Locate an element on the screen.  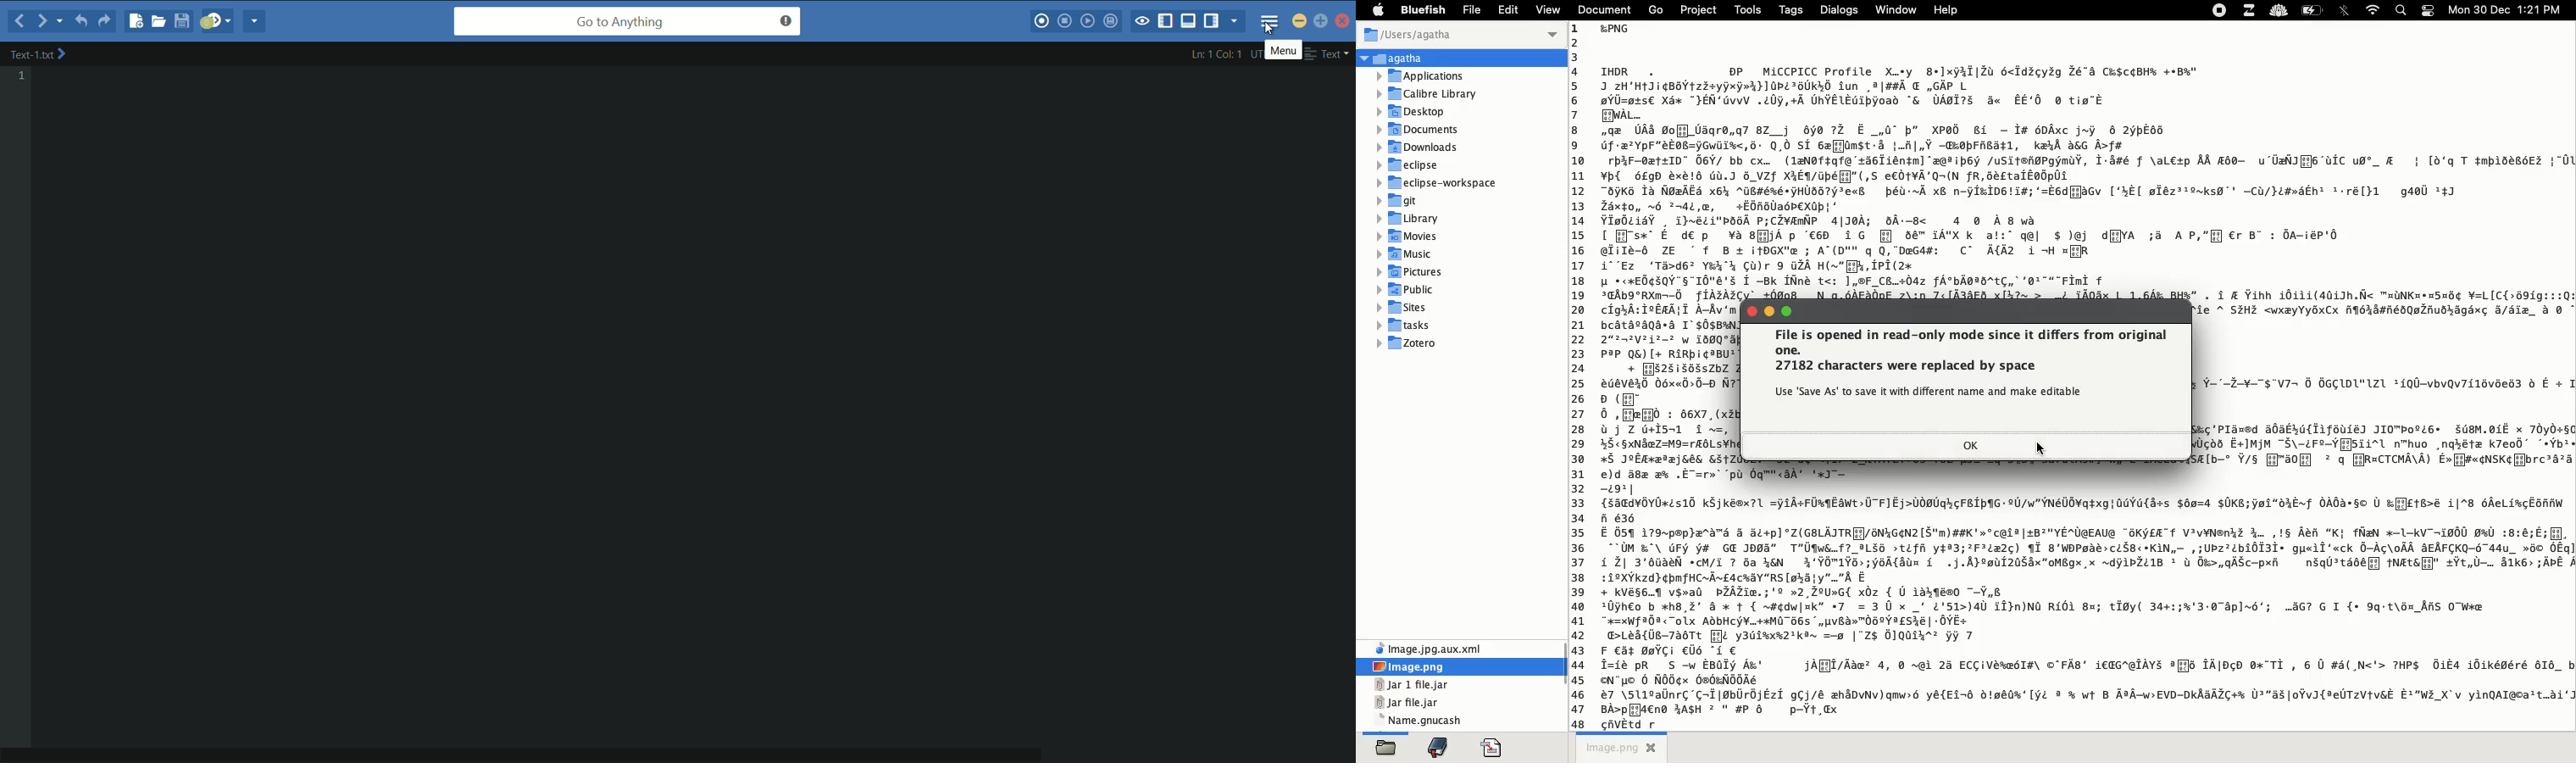
tasks is located at coordinates (1402, 326).